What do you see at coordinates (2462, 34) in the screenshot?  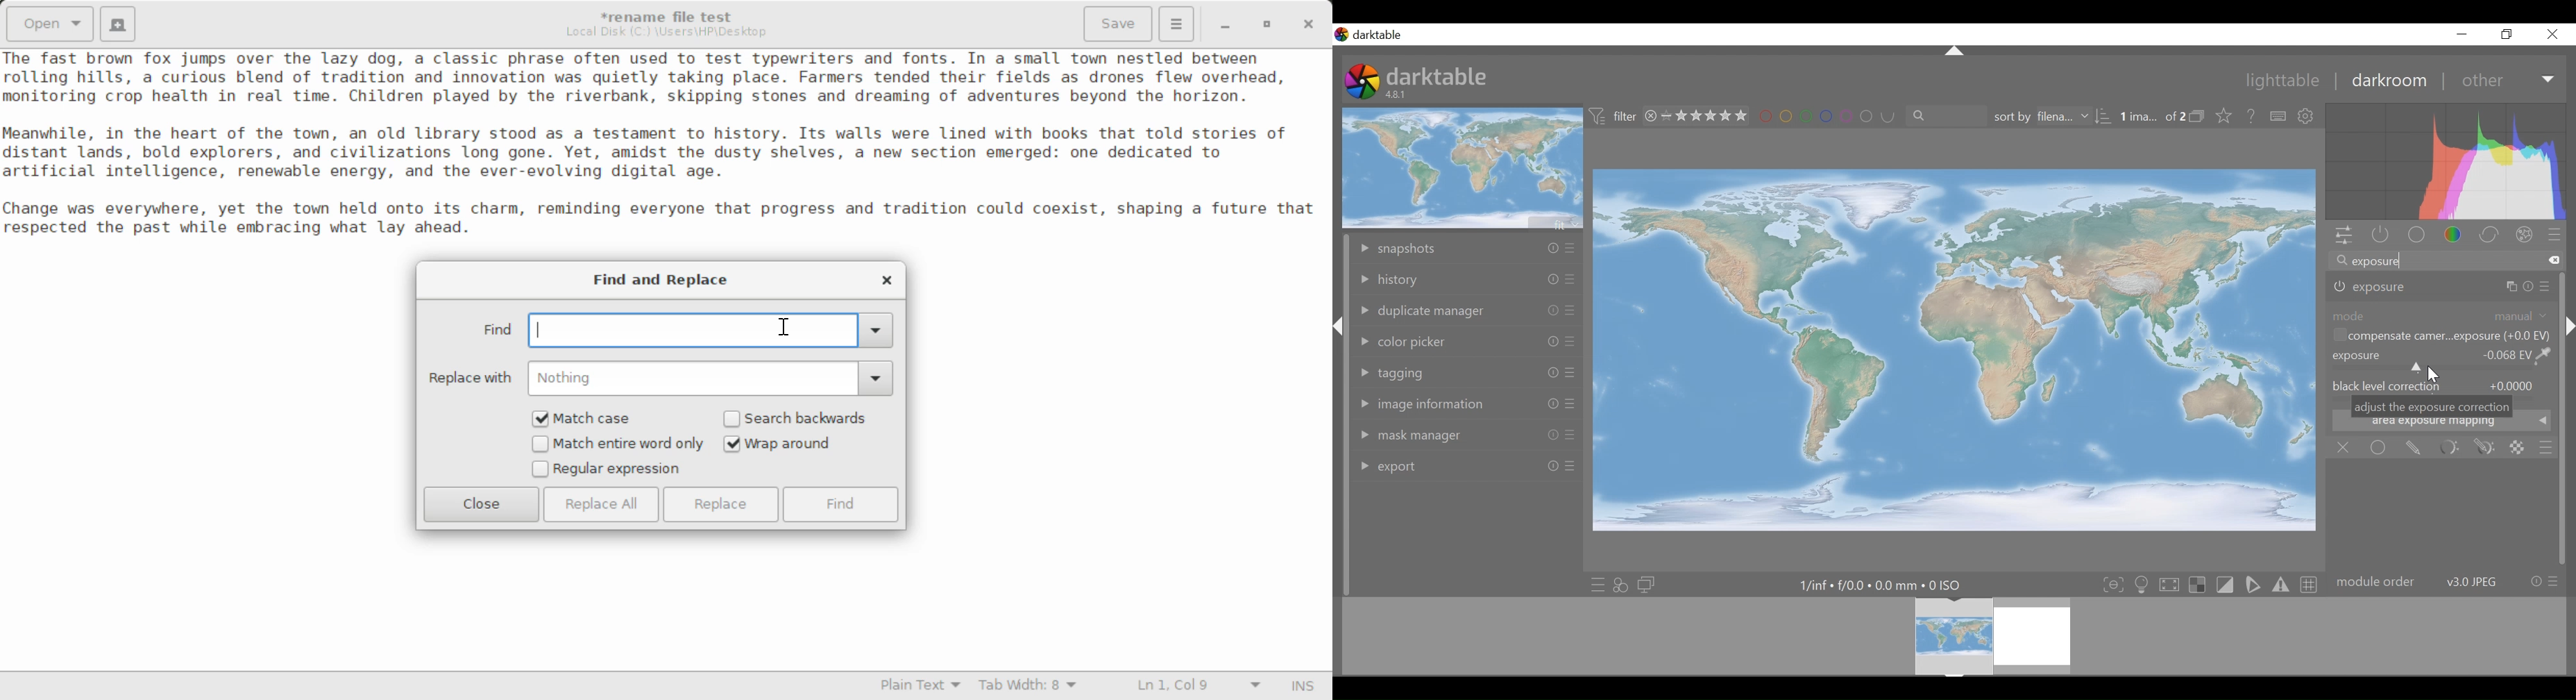 I see `Minimize` at bounding box center [2462, 34].